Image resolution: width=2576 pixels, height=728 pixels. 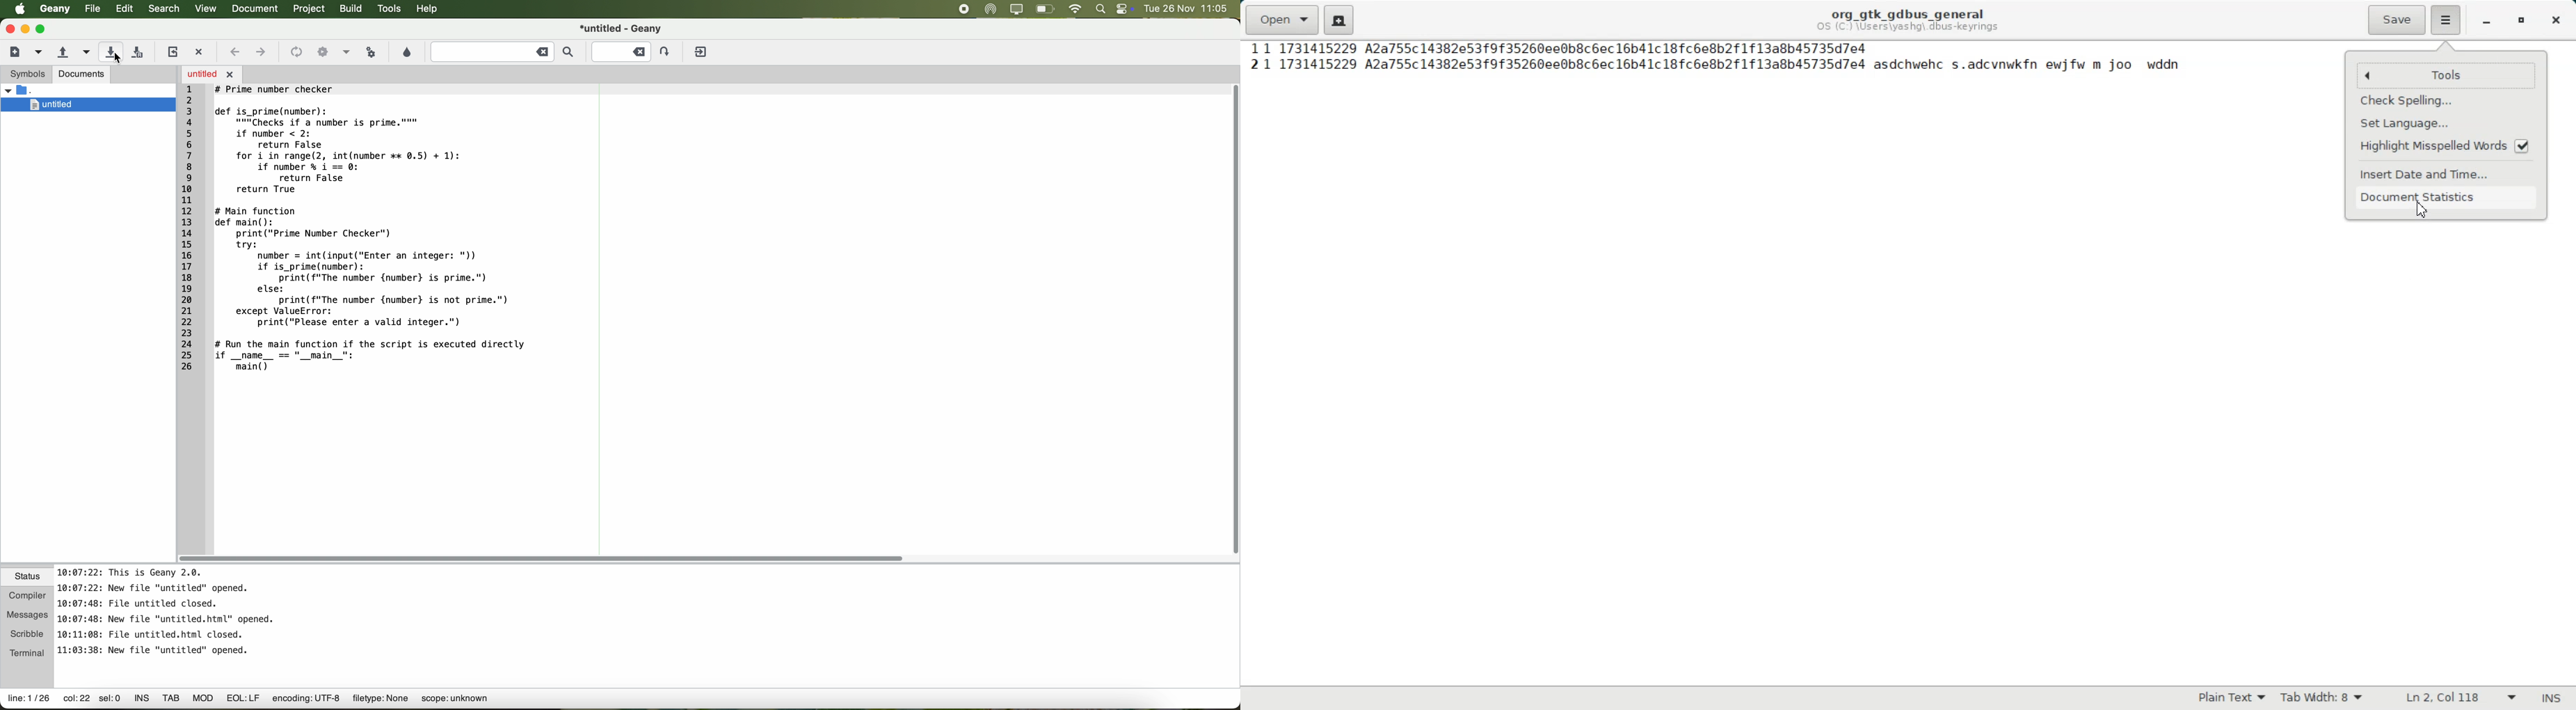 I want to click on 1 1731415229 A2a755c14382e53f9f35260ee0b8cbec16b41c18fc6e8b2f1f13a8b45735d7e4
1 1731415229 A2a755c14382e53f9f35260ee0b8cbec16b41c18fc6e8b2f1f13a8b45735d7e4 asdchwehc s.adcvnwkfn ewjfw m joo wddn, so click(x=1724, y=59).